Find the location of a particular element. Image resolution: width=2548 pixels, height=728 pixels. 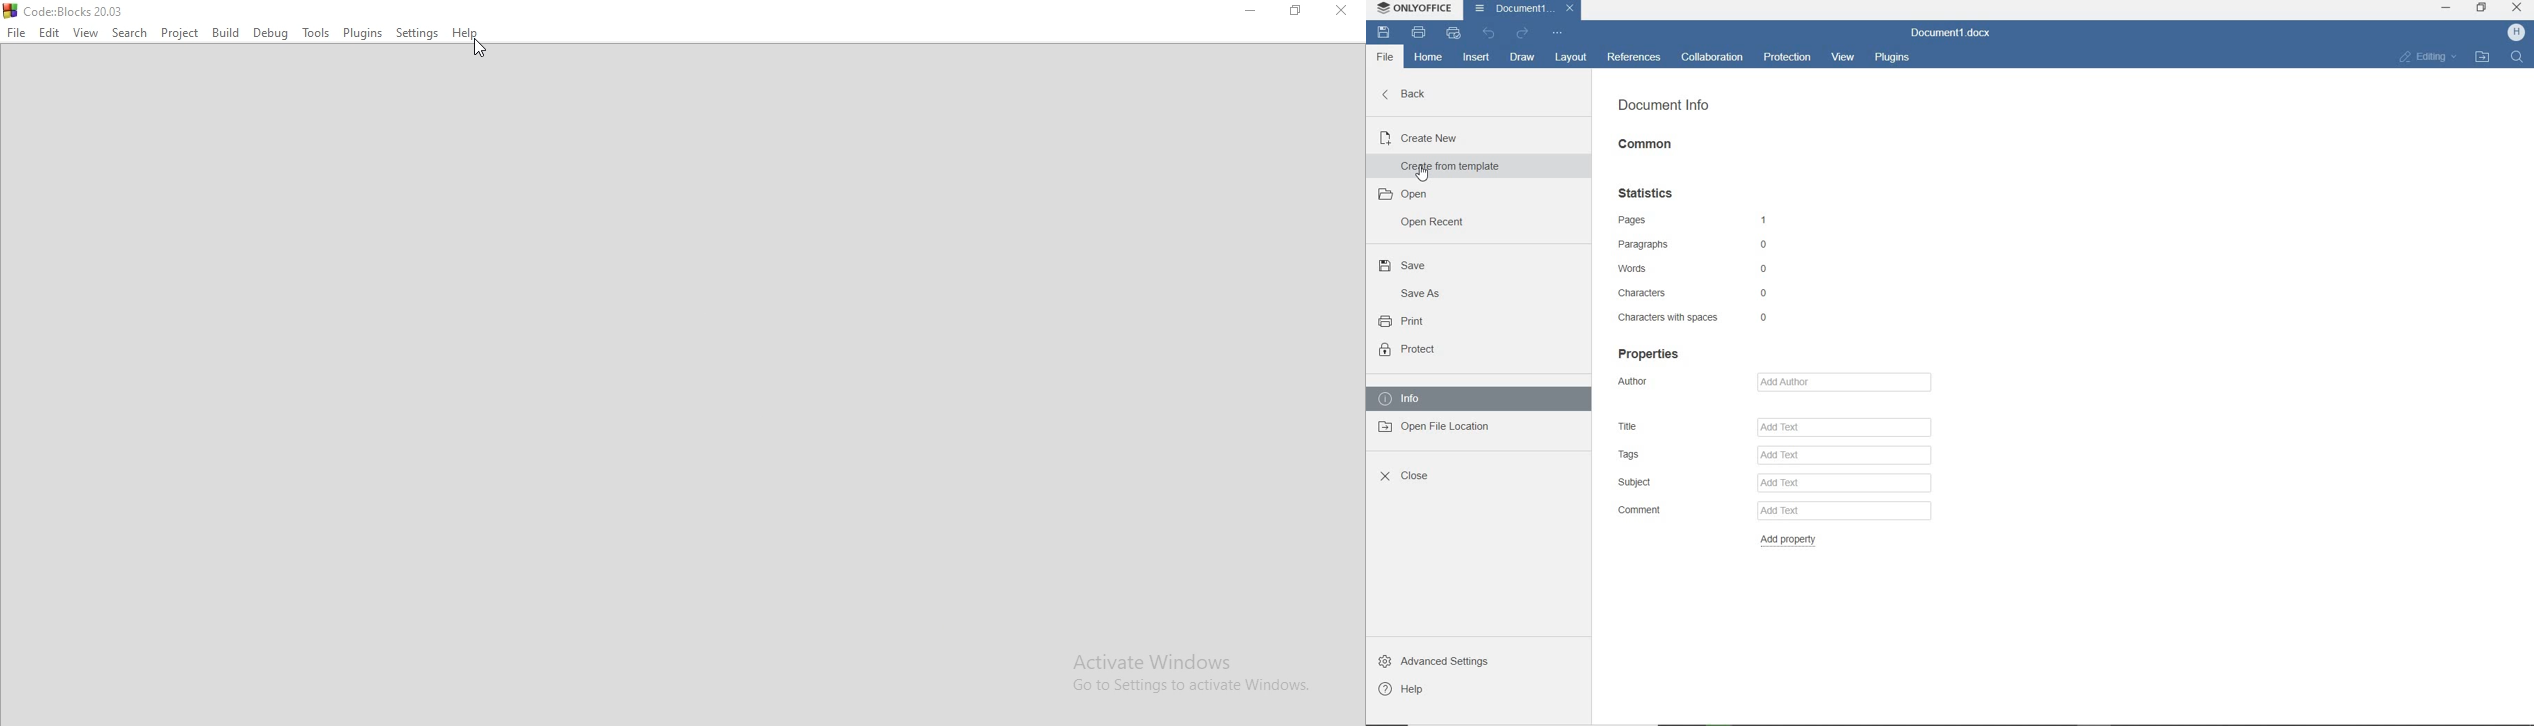

tags is located at coordinates (1776, 454).